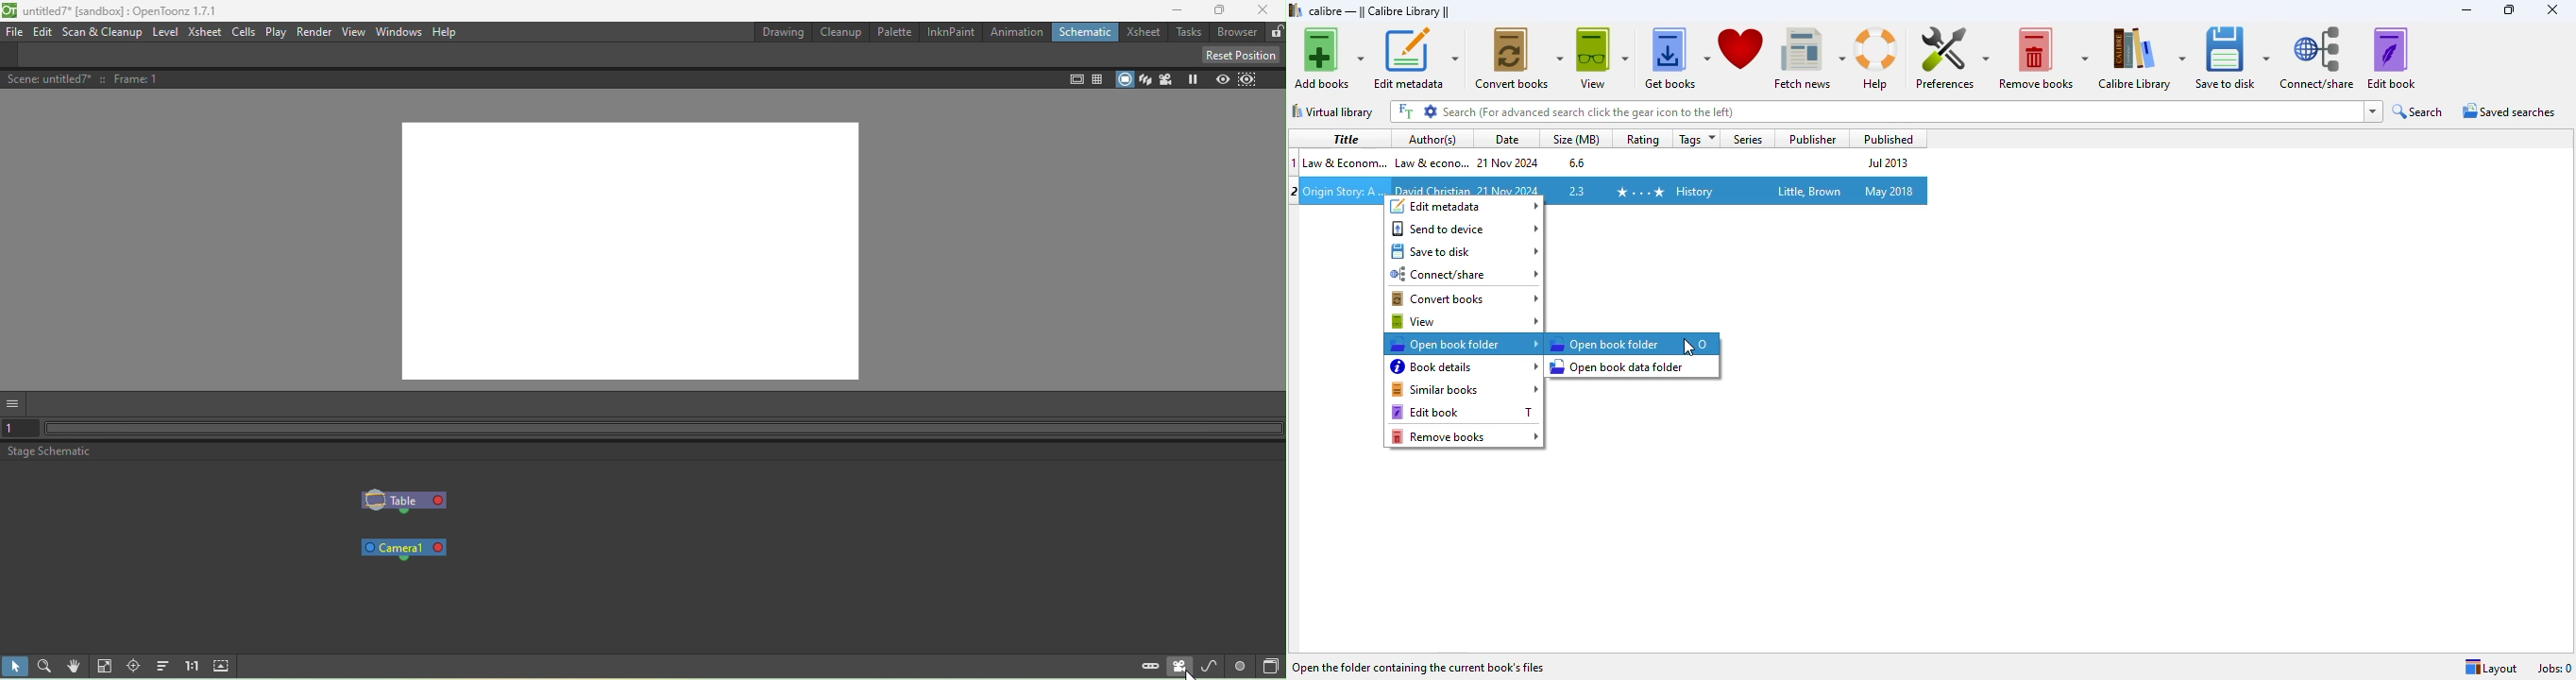 The image size is (2576, 700). What do you see at coordinates (1465, 344) in the screenshot?
I see `open book folder` at bounding box center [1465, 344].